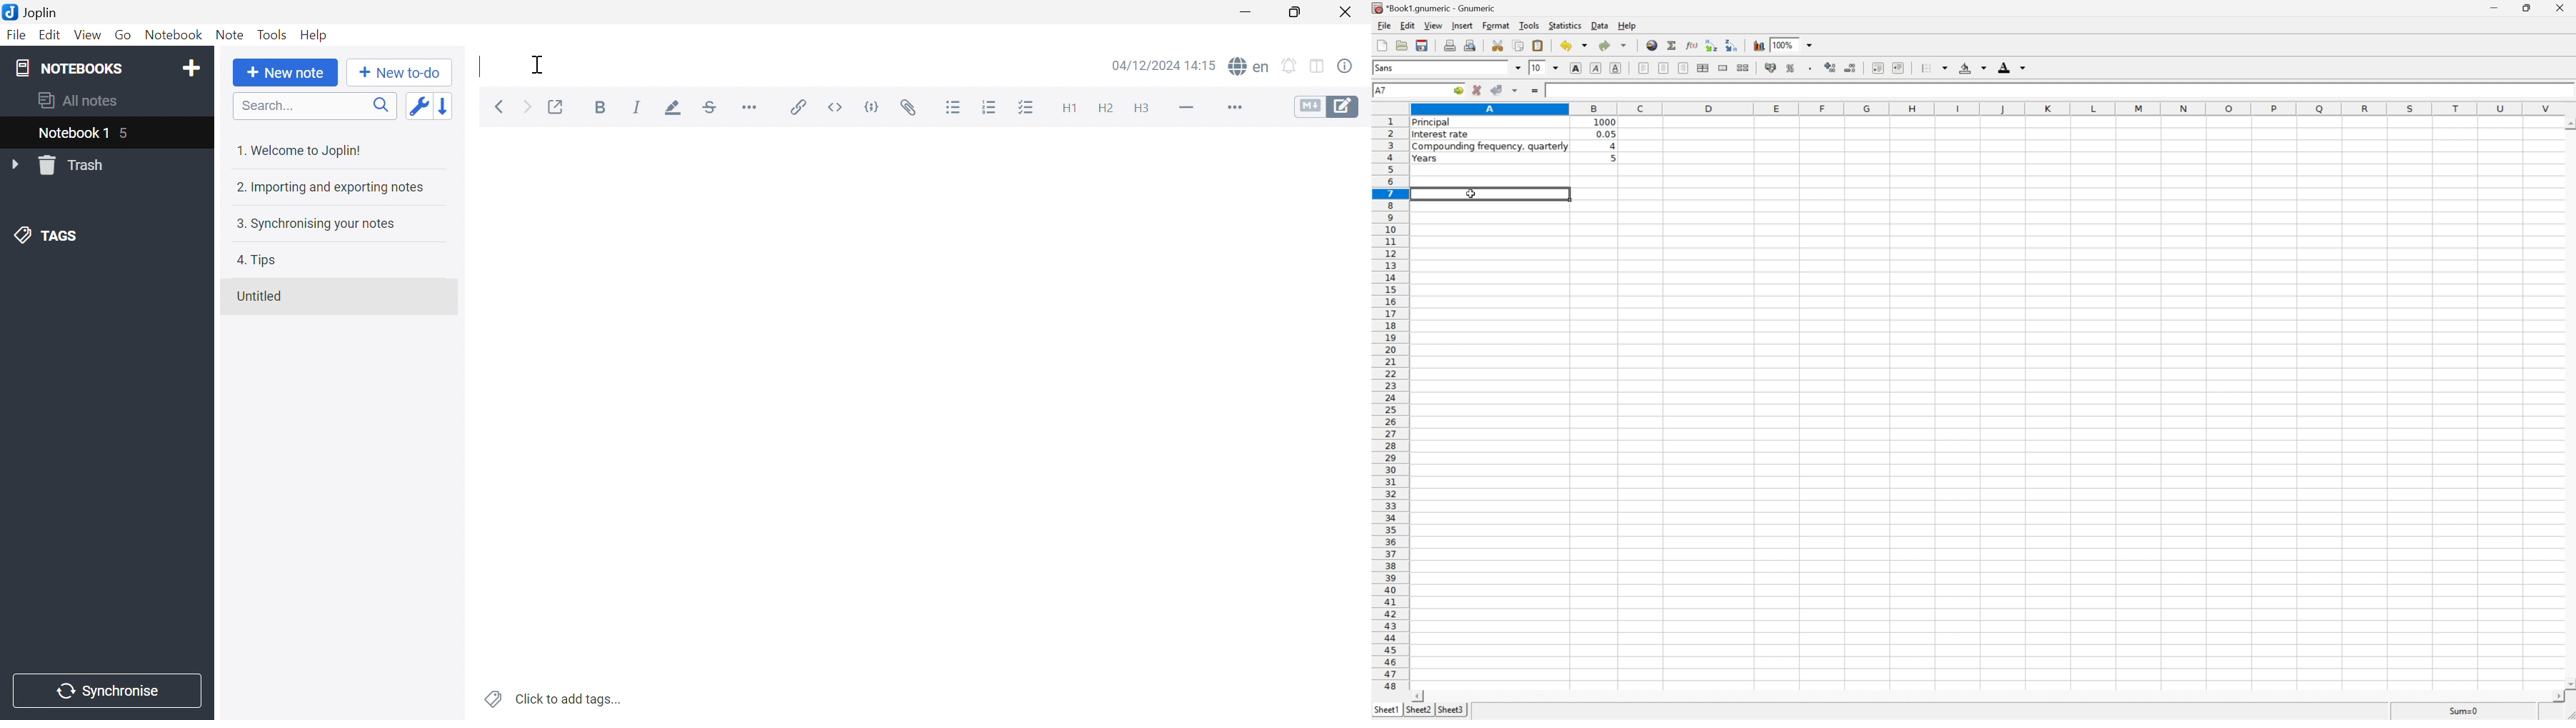 This screenshot has width=2576, height=728. I want to click on Edit, so click(48, 35).